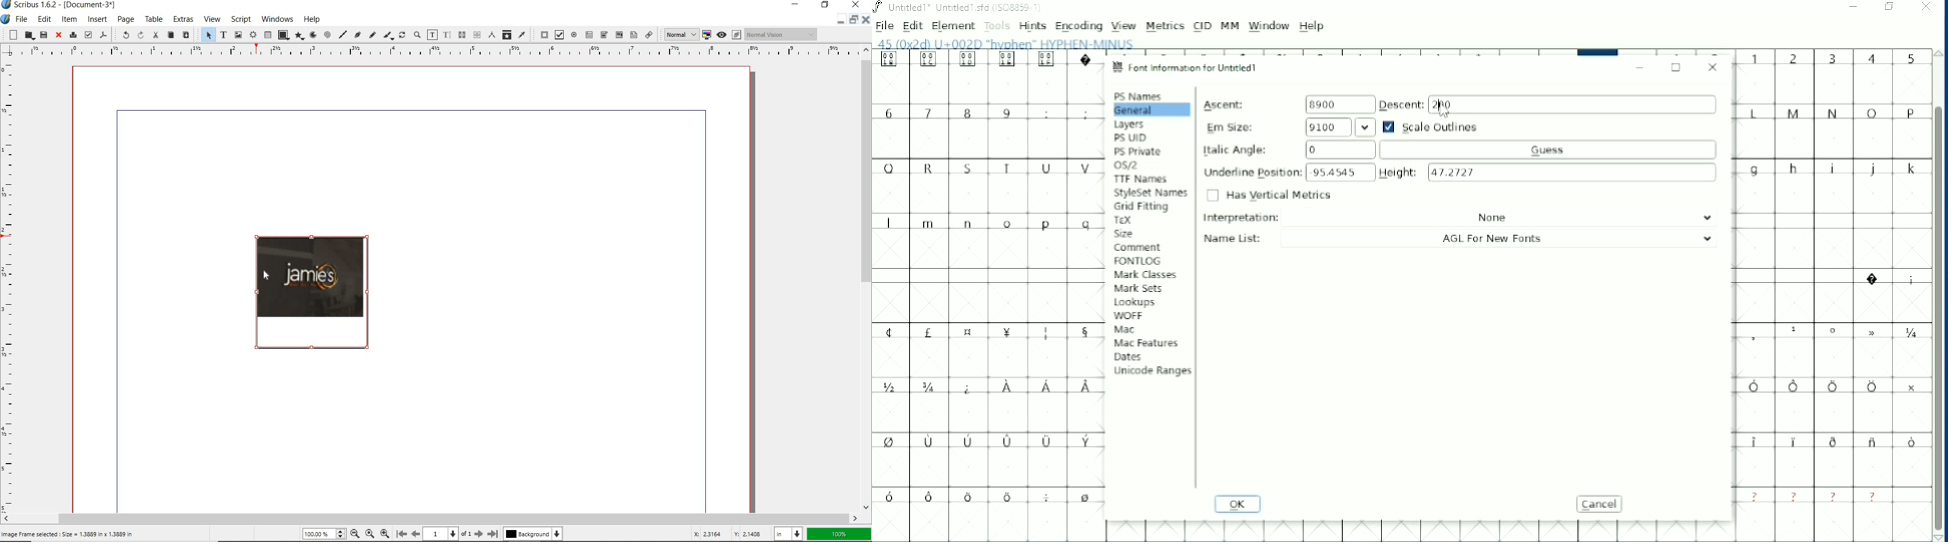 Image resolution: width=1960 pixels, height=560 pixels. What do you see at coordinates (590, 35) in the screenshot?
I see `pdf text field` at bounding box center [590, 35].